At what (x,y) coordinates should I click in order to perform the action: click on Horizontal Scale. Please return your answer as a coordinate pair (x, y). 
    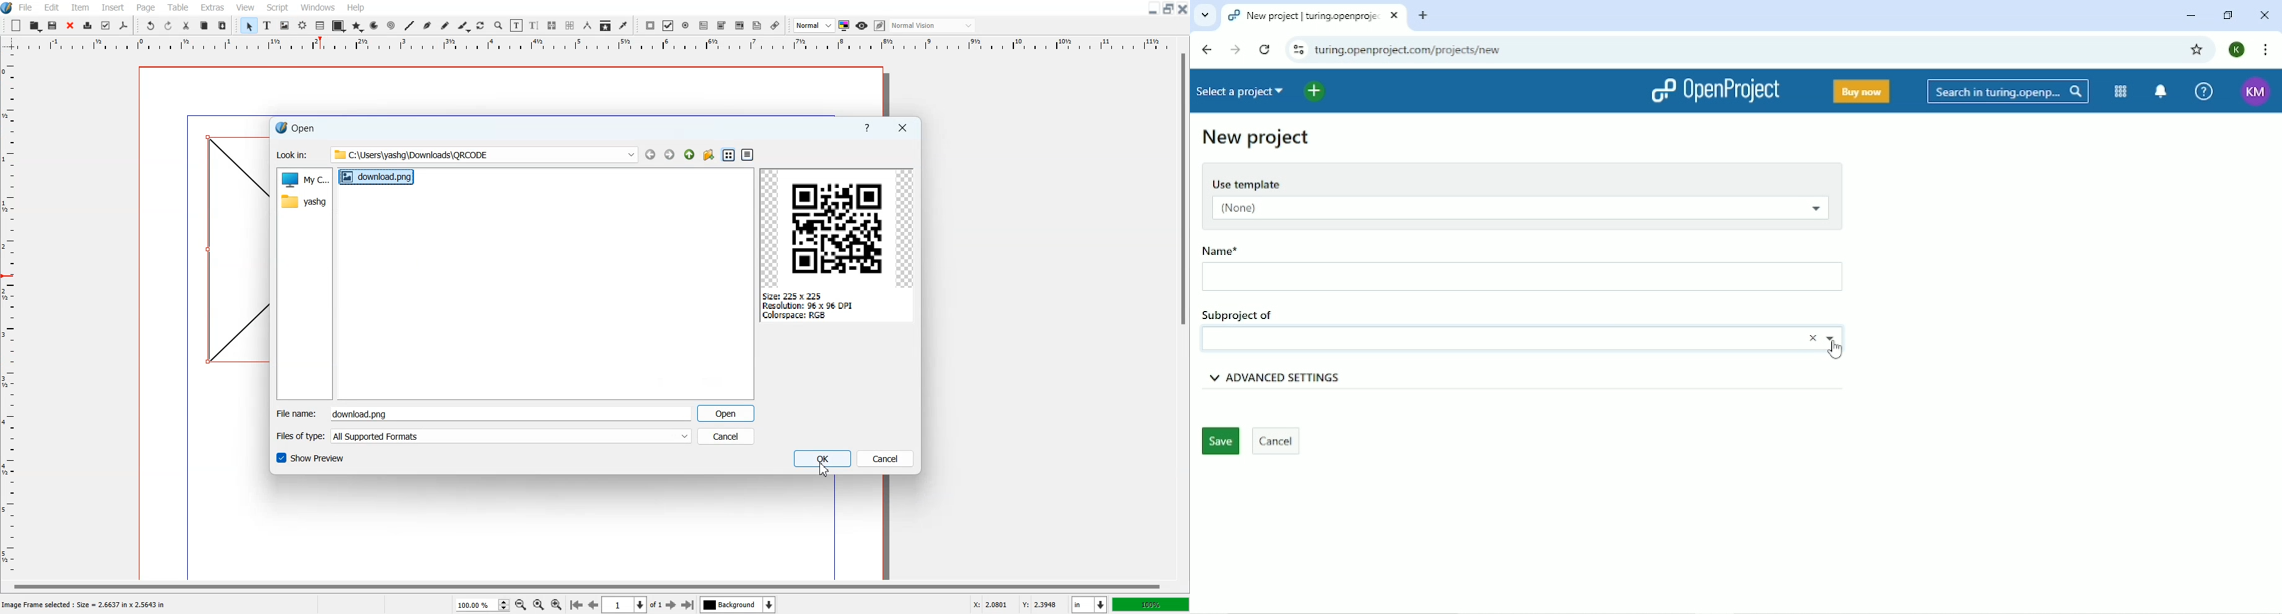
    Looking at the image, I should click on (12, 316).